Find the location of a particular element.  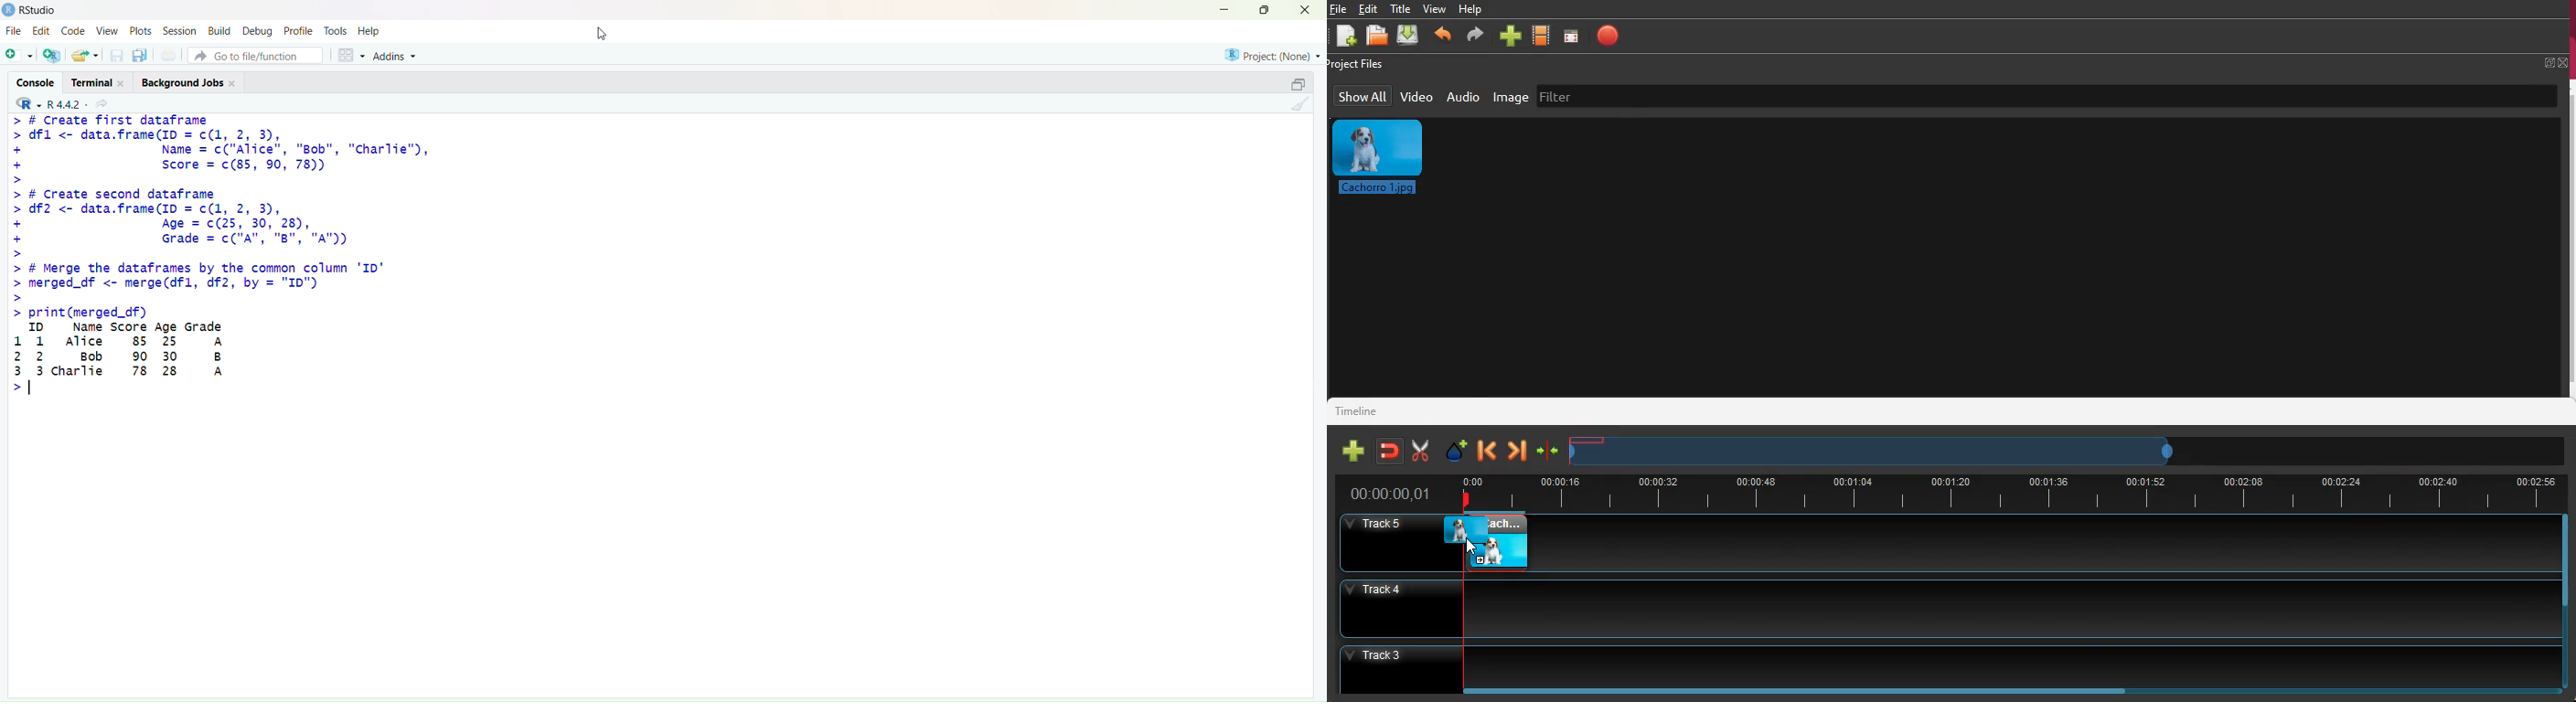

Plots is located at coordinates (140, 30).